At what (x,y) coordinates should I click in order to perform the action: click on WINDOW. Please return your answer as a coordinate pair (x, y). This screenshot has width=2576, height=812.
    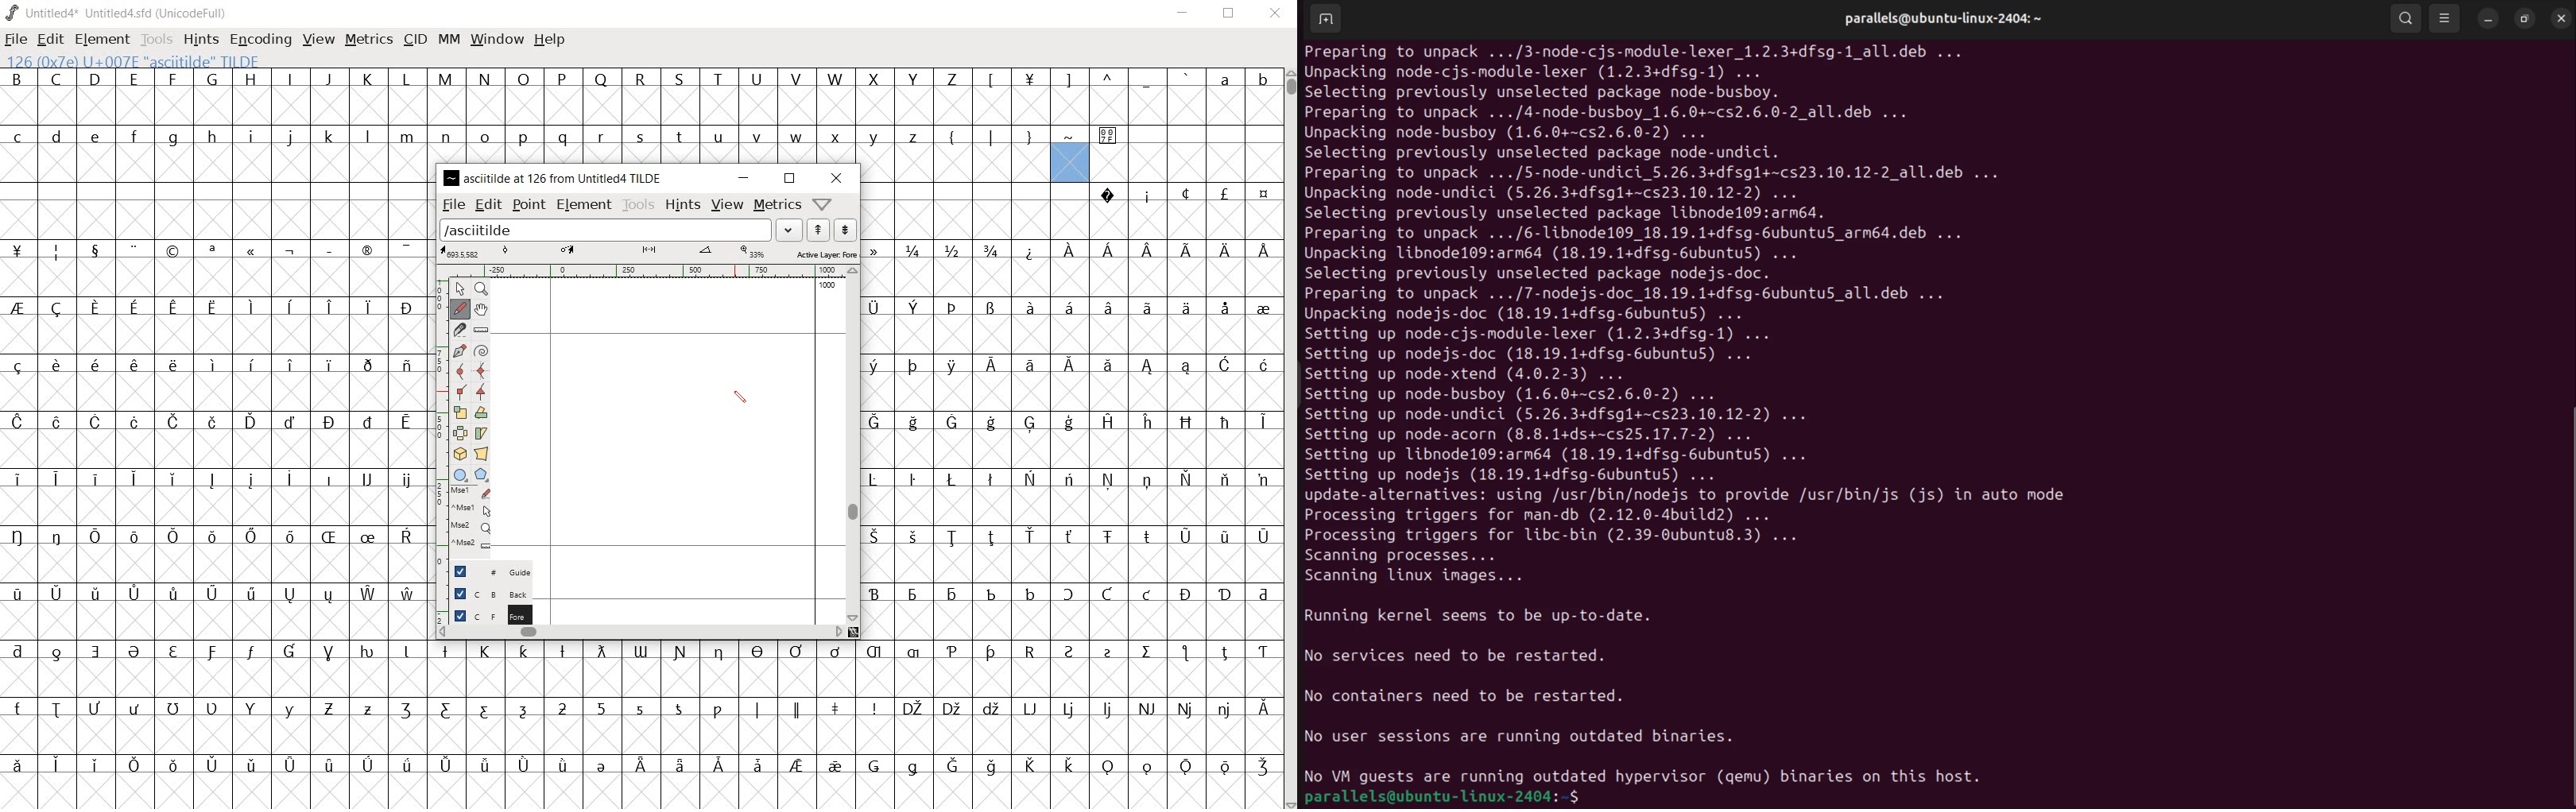
    Looking at the image, I should click on (499, 39).